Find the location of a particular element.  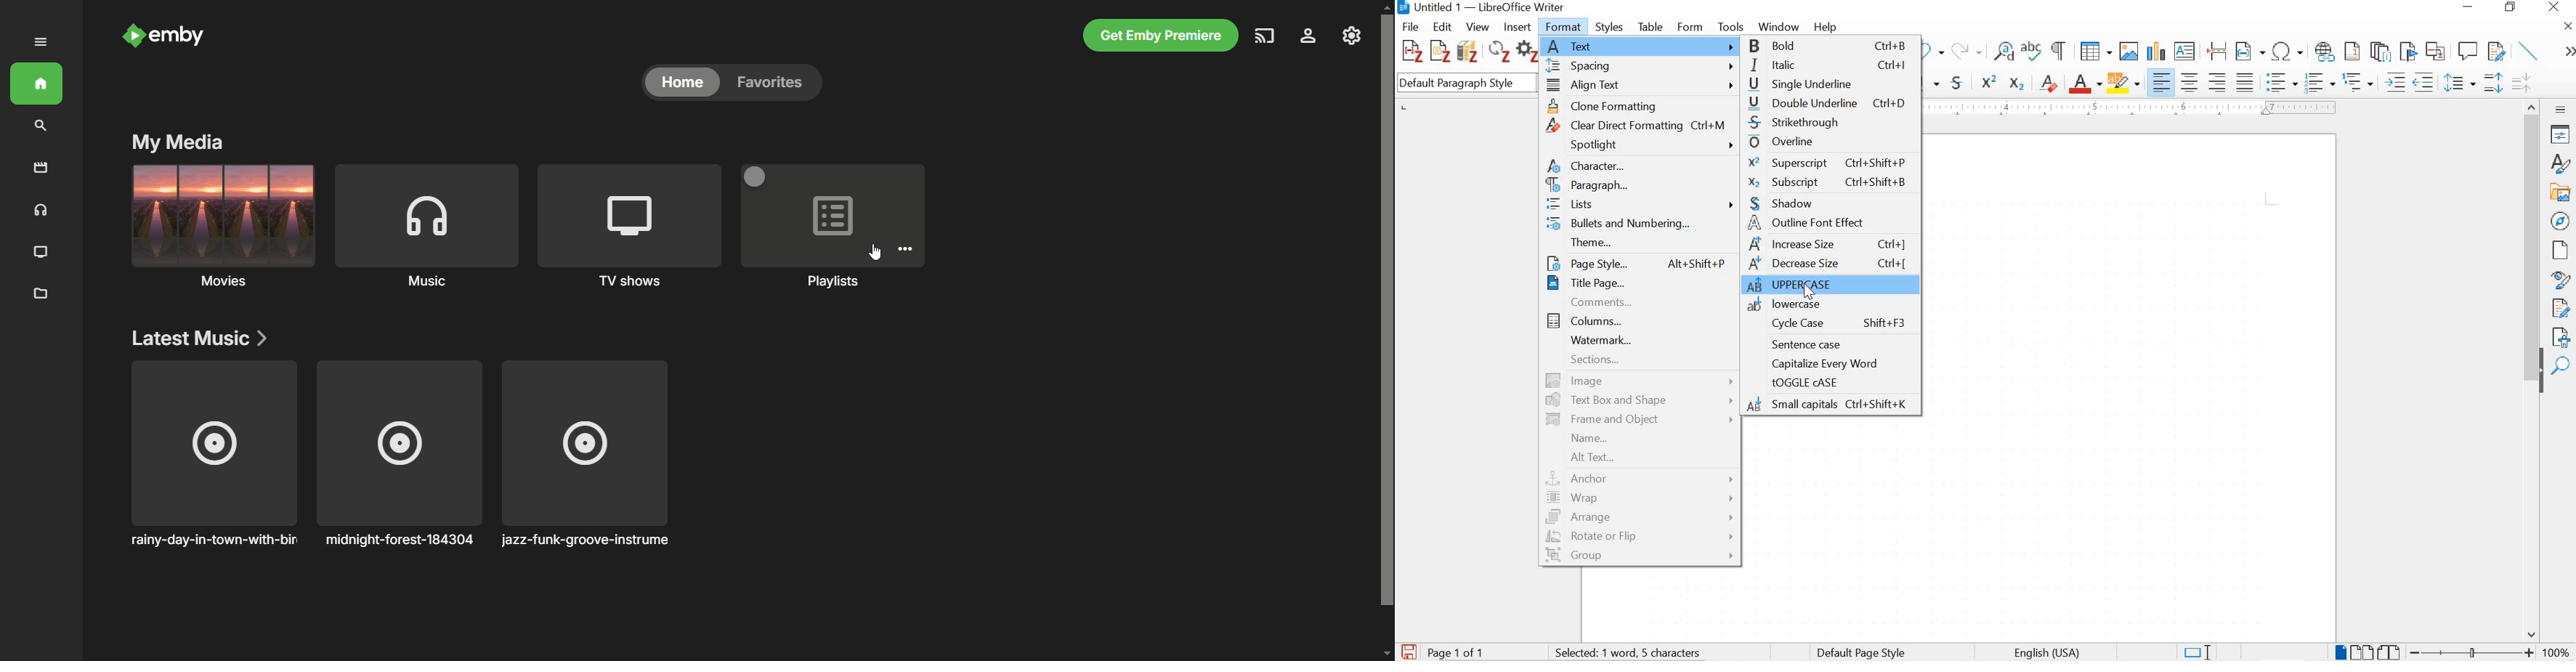

multiple page view is located at coordinates (2362, 652).